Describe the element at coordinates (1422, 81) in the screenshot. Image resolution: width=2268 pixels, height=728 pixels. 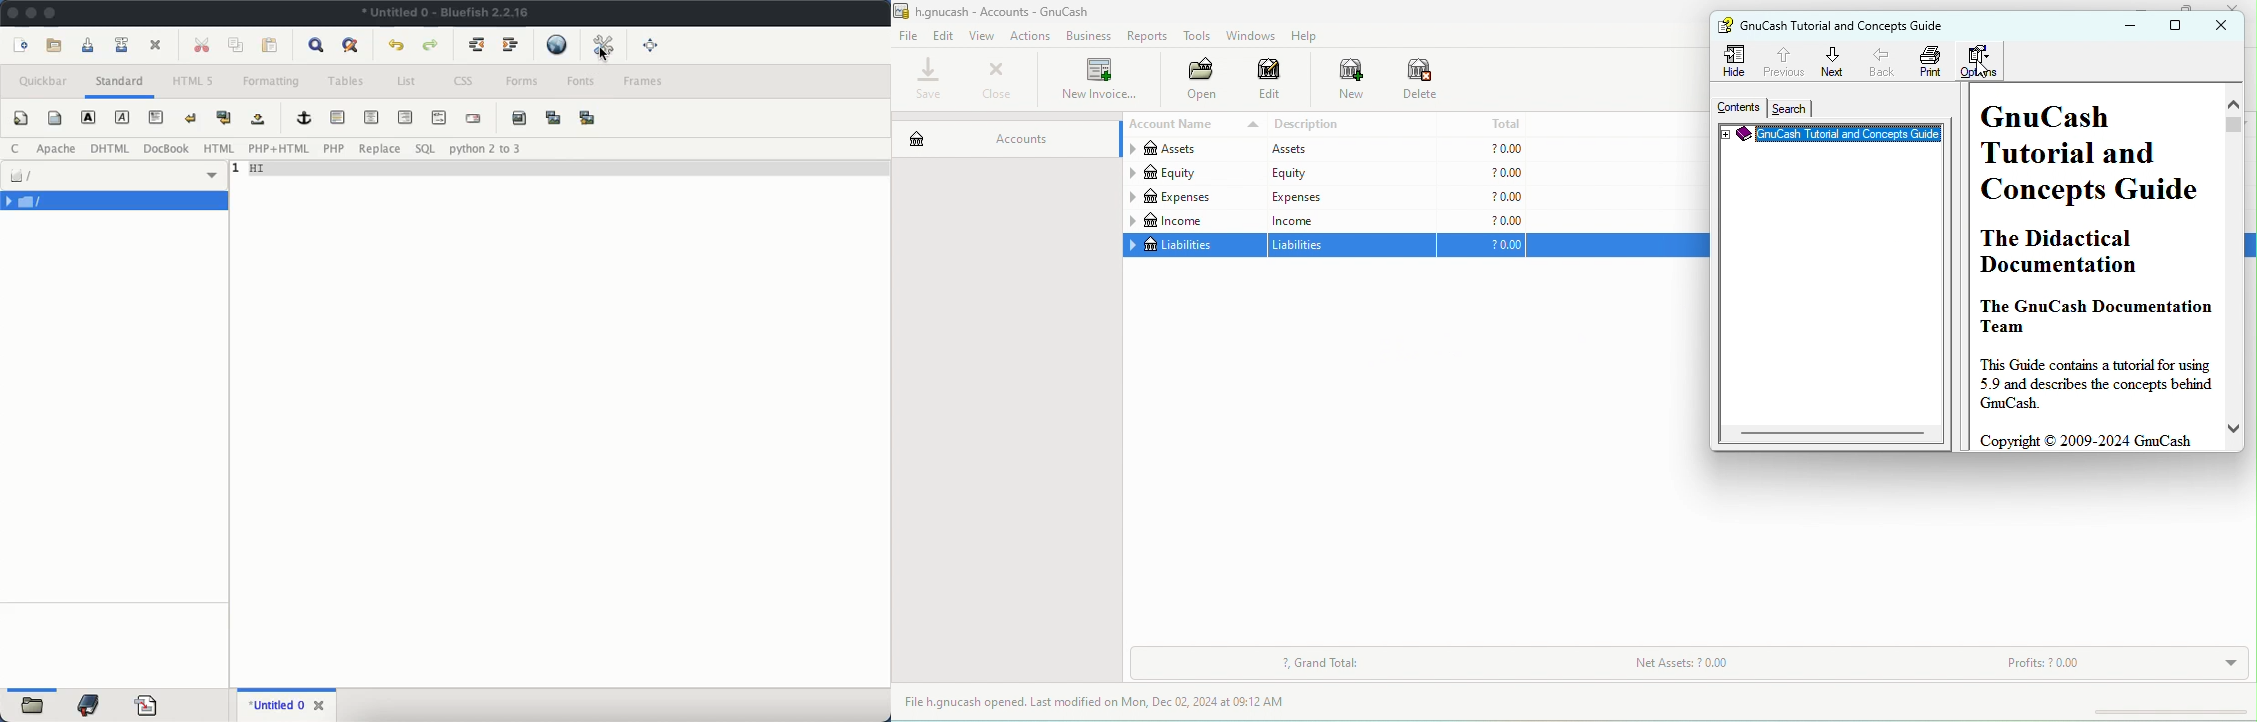
I see `delete` at that location.